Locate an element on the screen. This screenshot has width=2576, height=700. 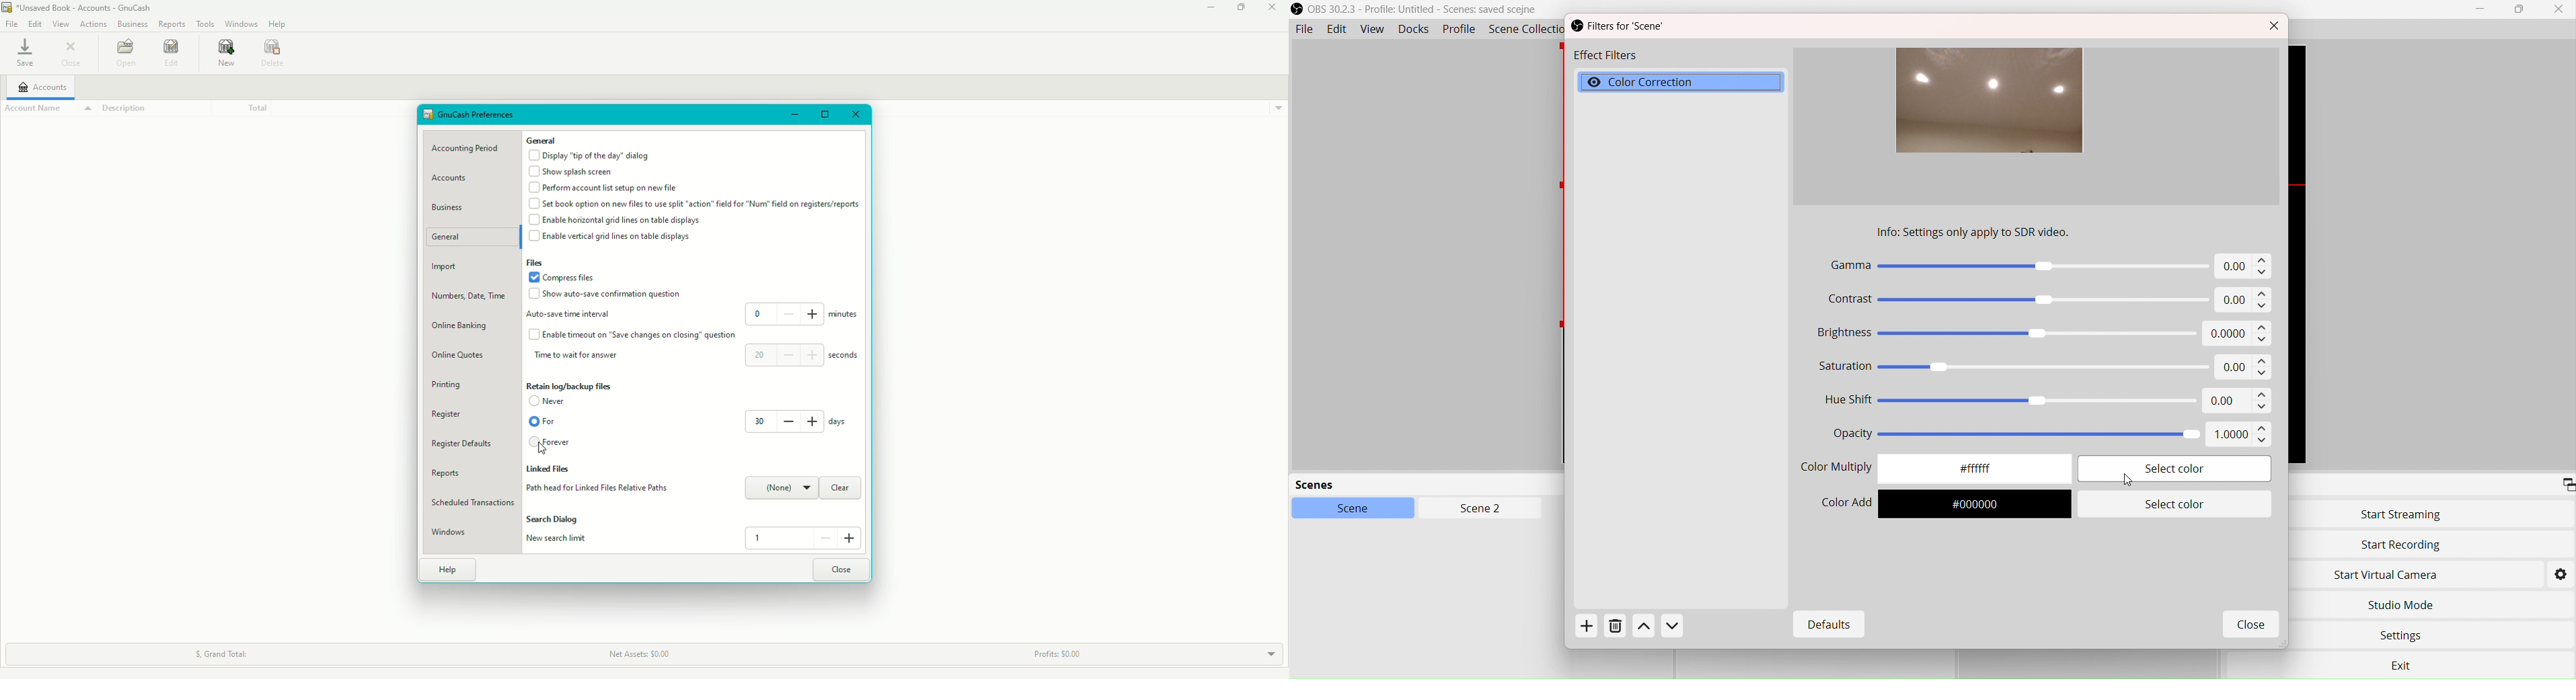
cursor is located at coordinates (2123, 482).